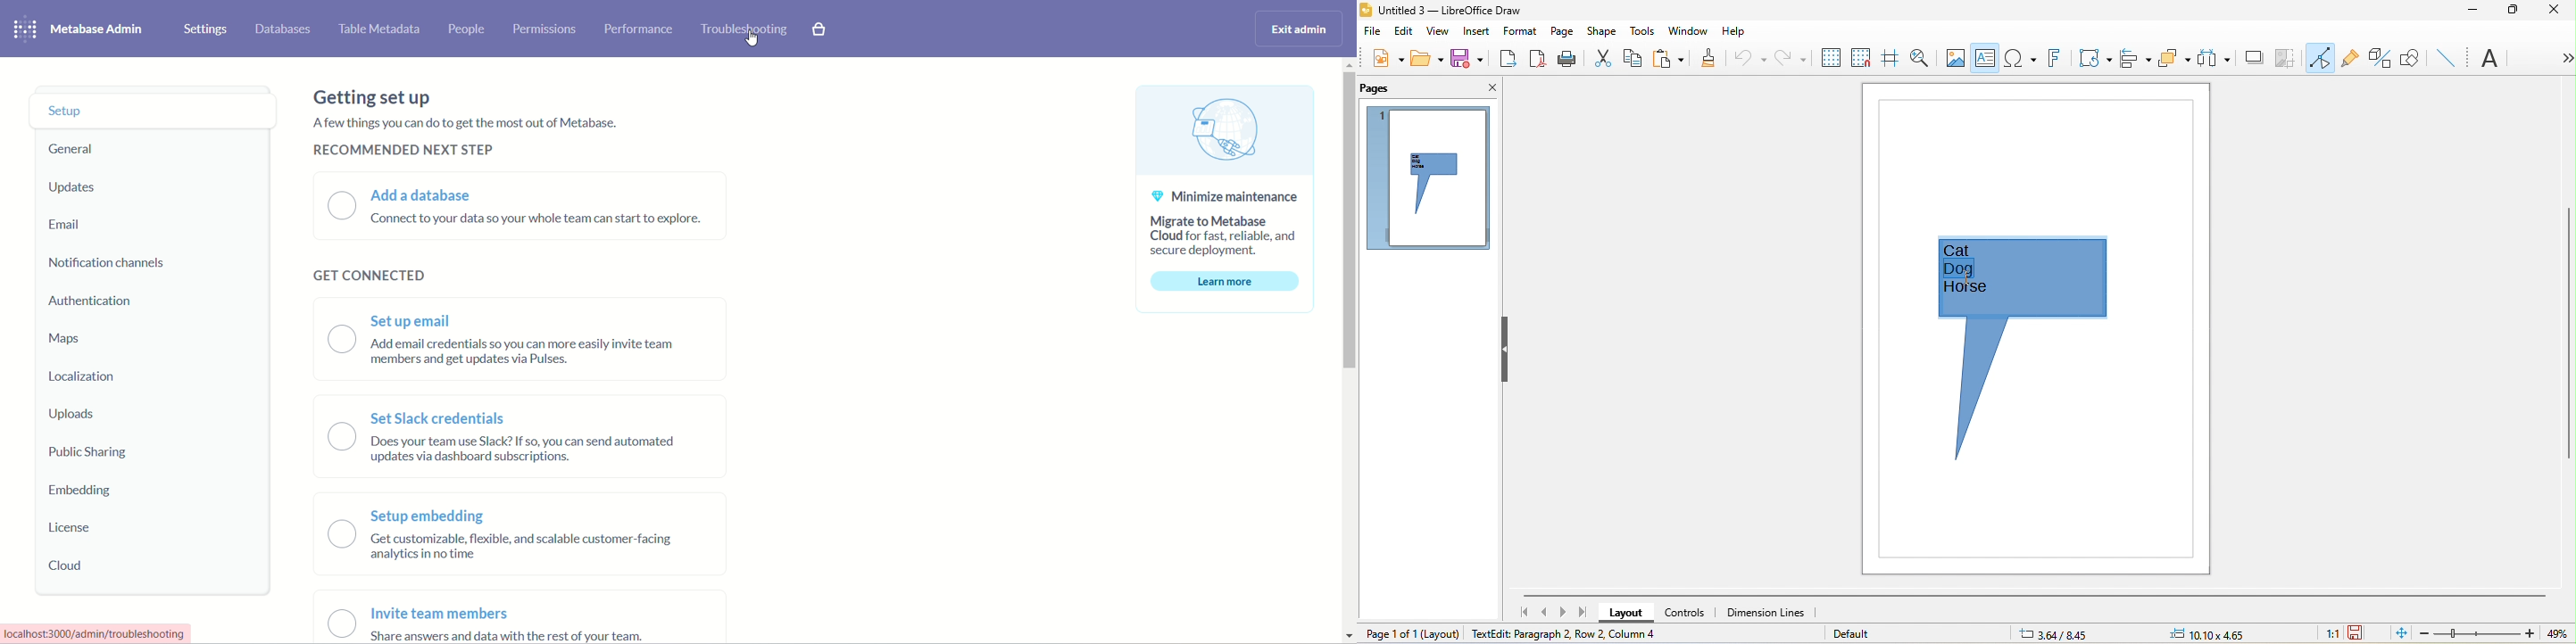 The width and height of the screenshot is (2576, 644). I want to click on cat, so click(1972, 251).